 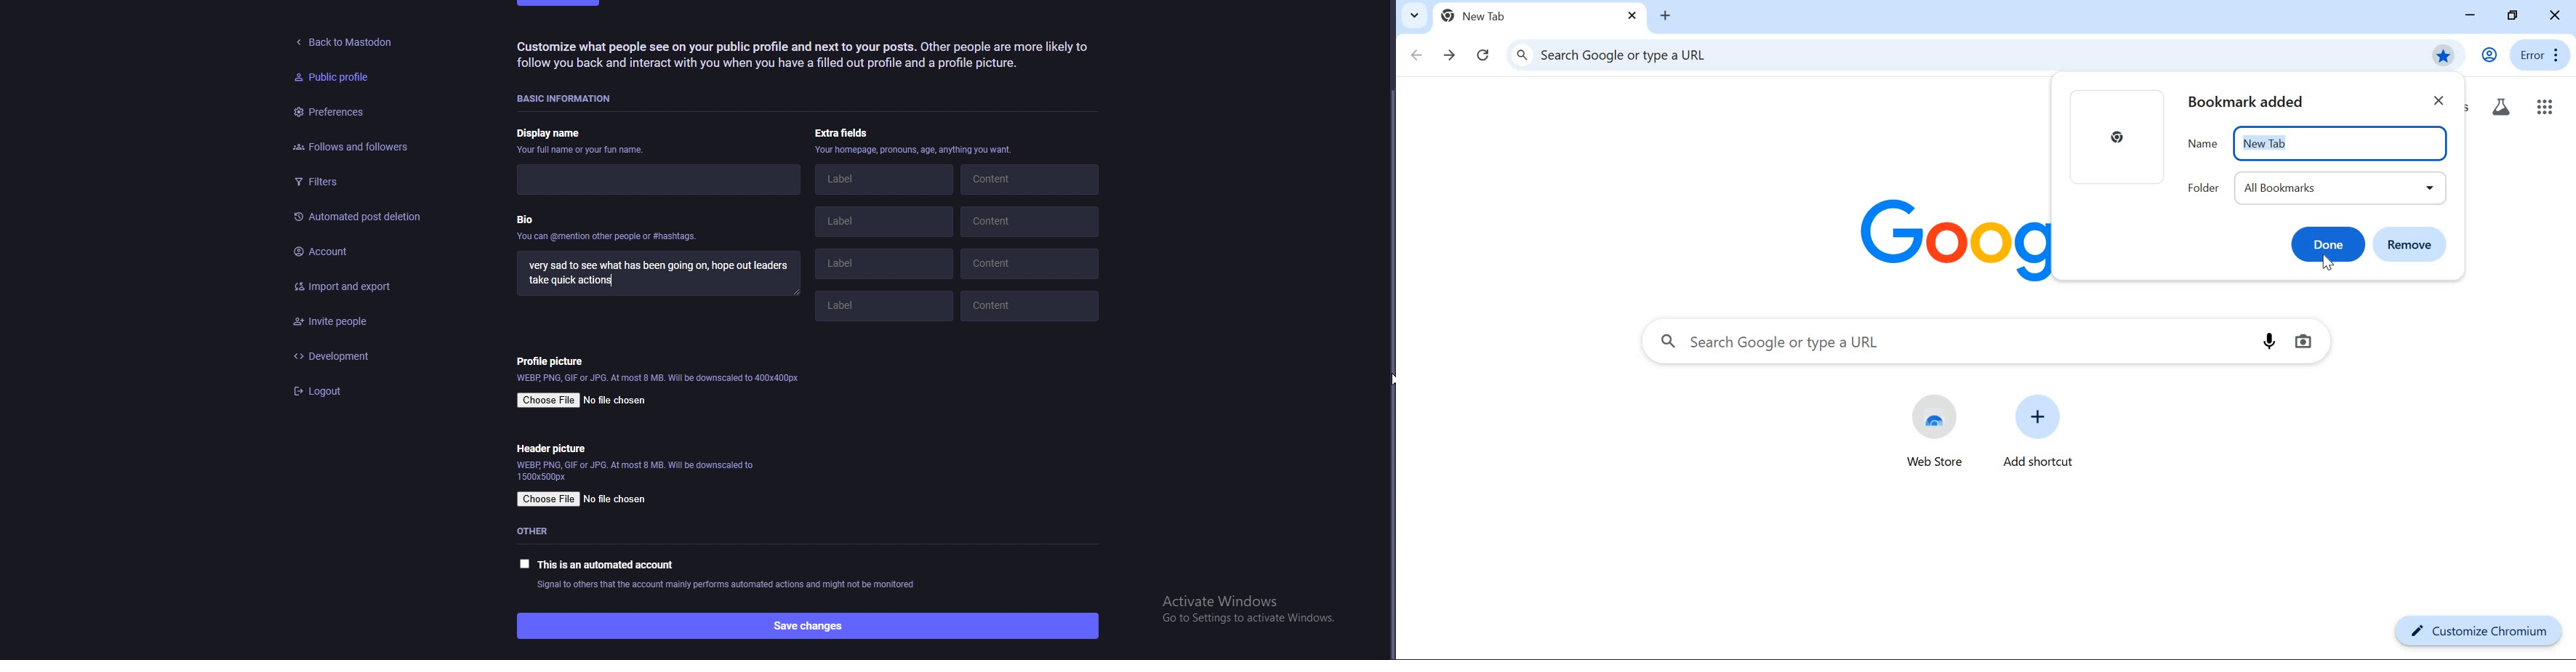 What do you see at coordinates (1665, 15) in the screenshot?
I see `new tab` at bounding box center [1665, 15].